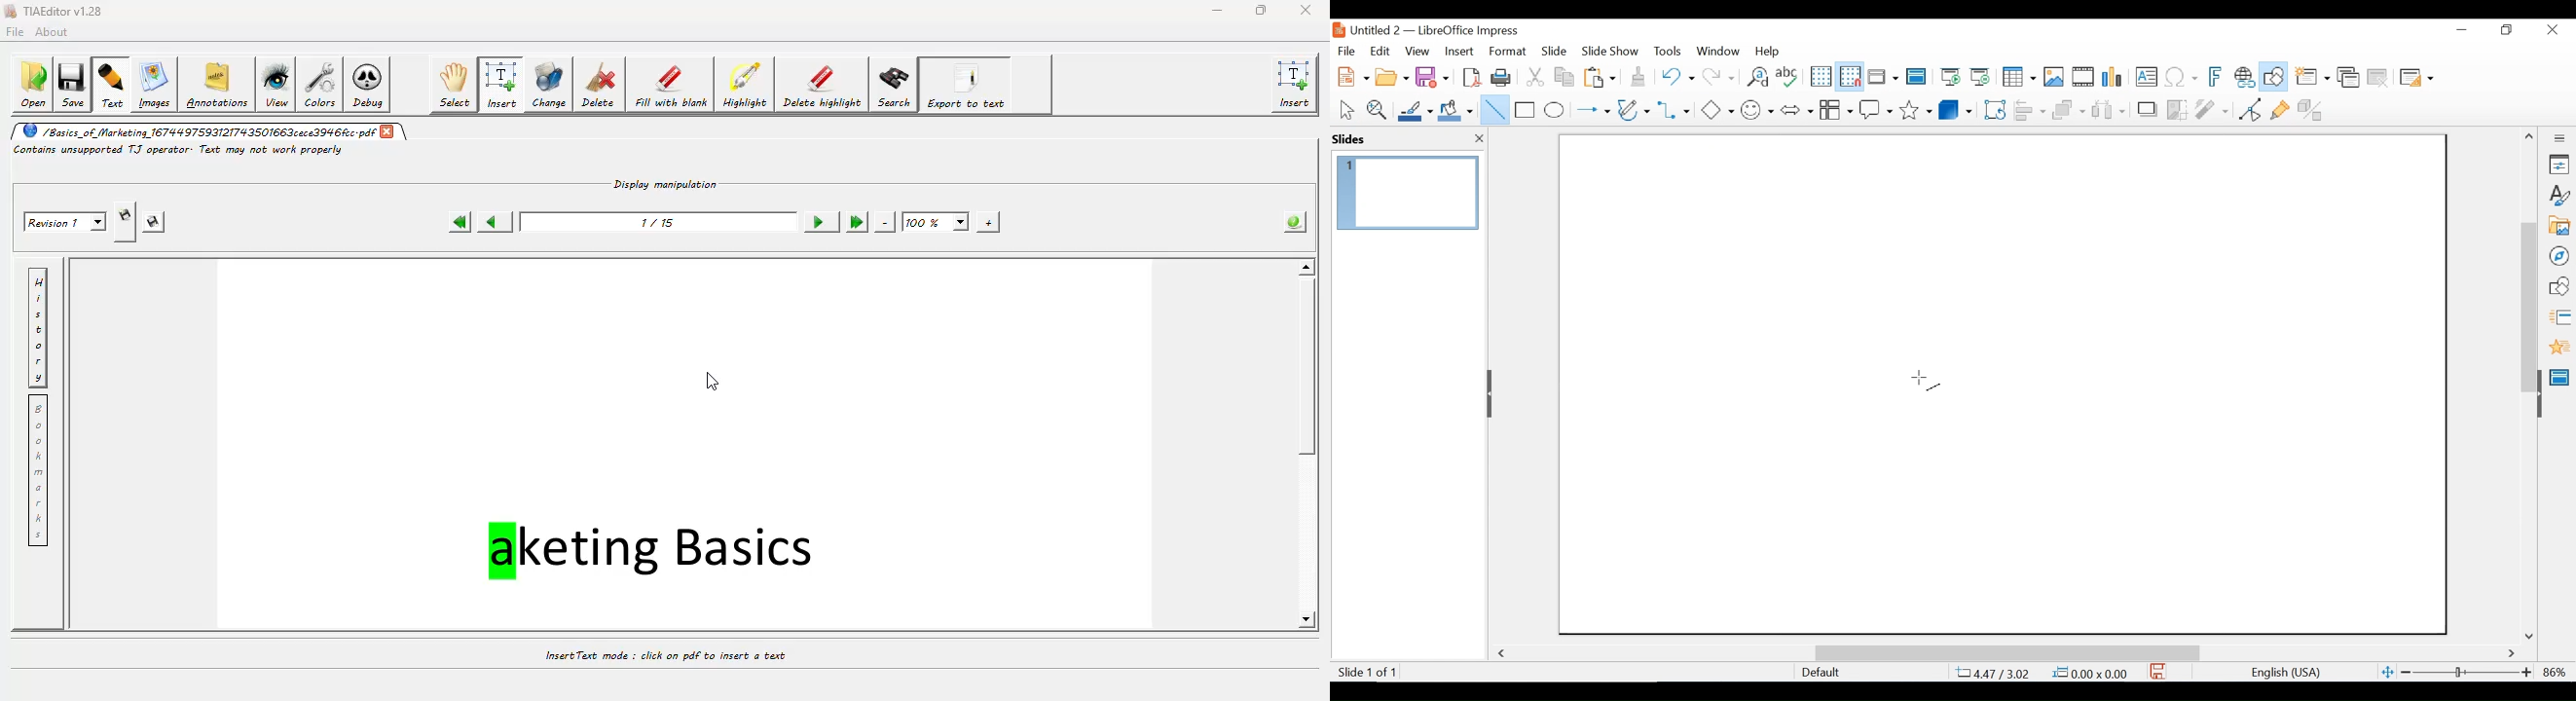 The width and height of the screenshot is (2576, 728). What do you see at coordinates (1796, 109) in the screenshot?
I see `Block Arrows` at bounding box center [1796, 109].